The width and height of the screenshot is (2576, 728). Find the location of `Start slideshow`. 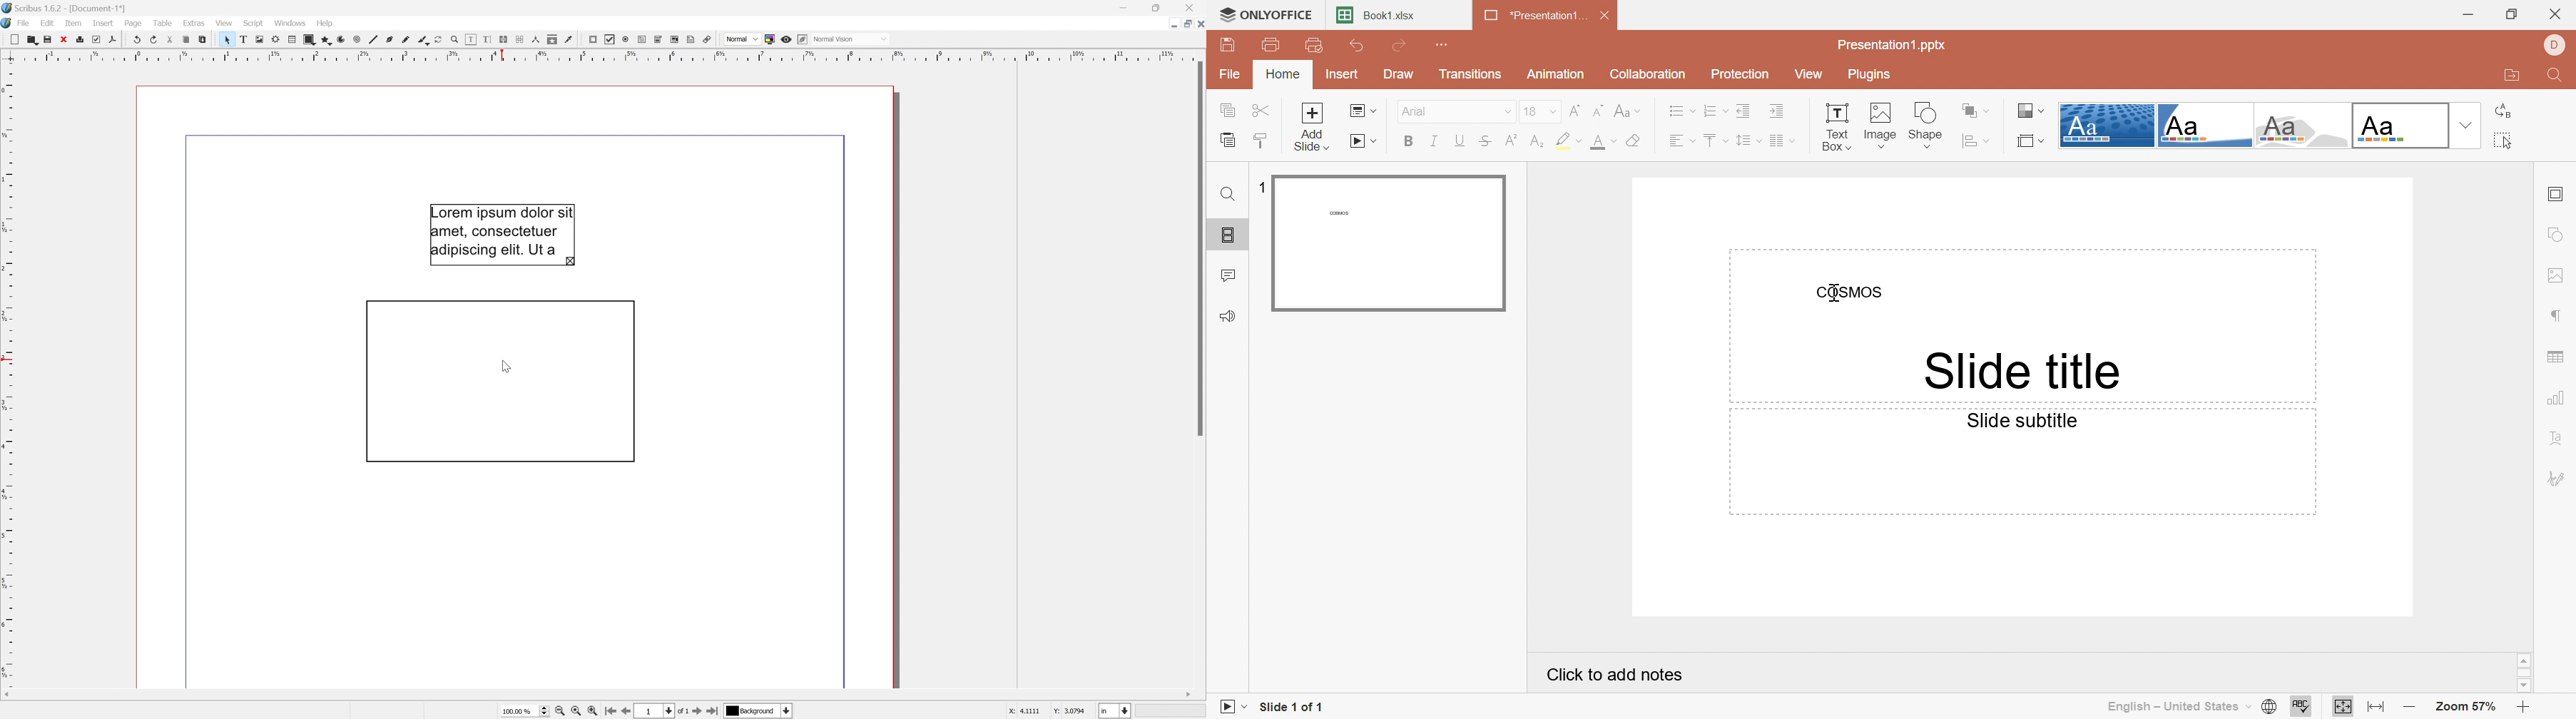

Start slideshow is located at coordinates (1360, 143).